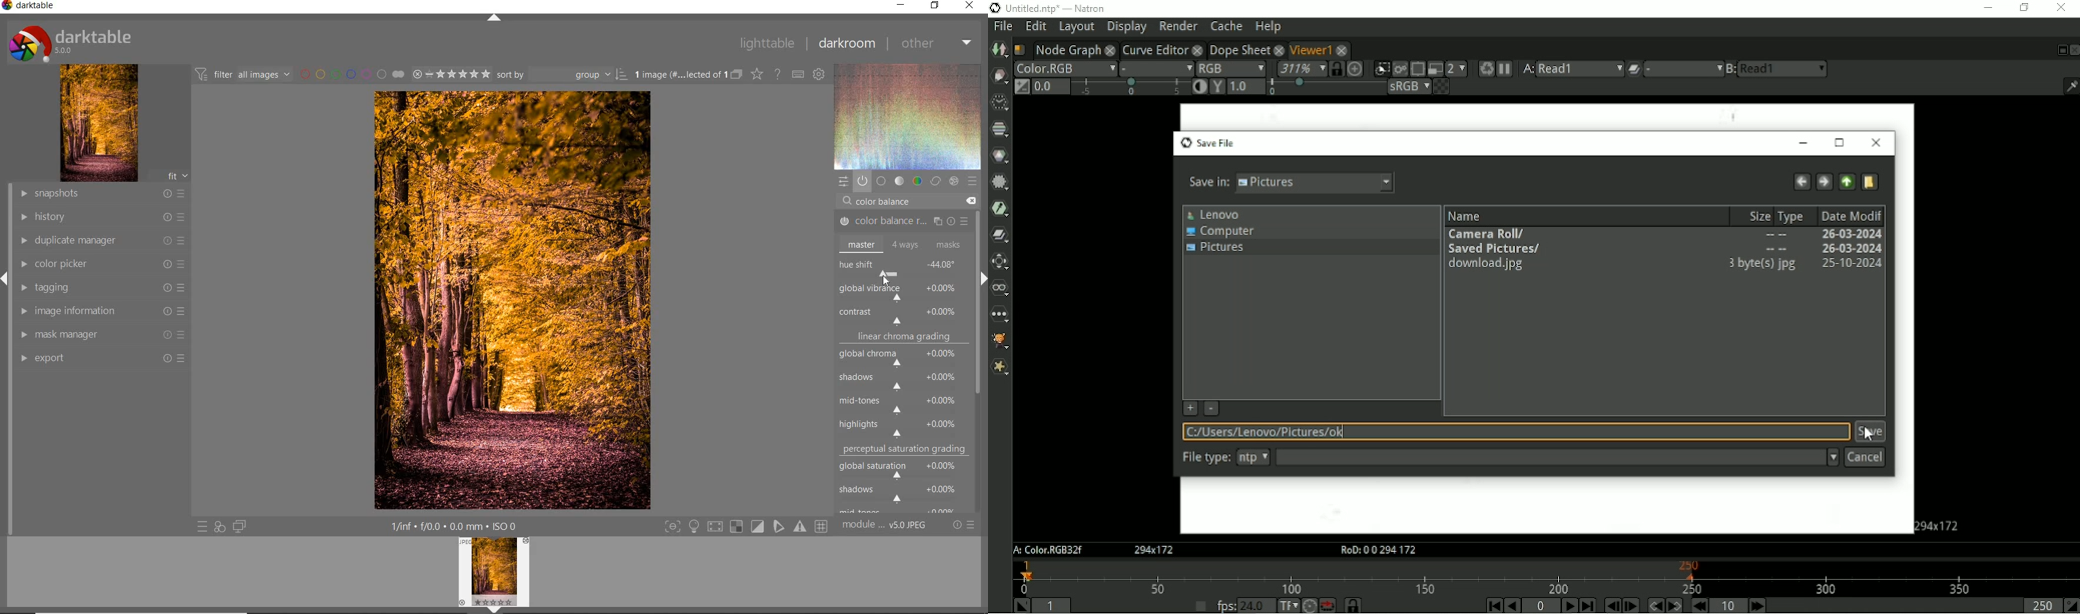 This screenshot has height=616, width=2100. I want to click on COLOR BALANCE RGB, so click(900, 222).